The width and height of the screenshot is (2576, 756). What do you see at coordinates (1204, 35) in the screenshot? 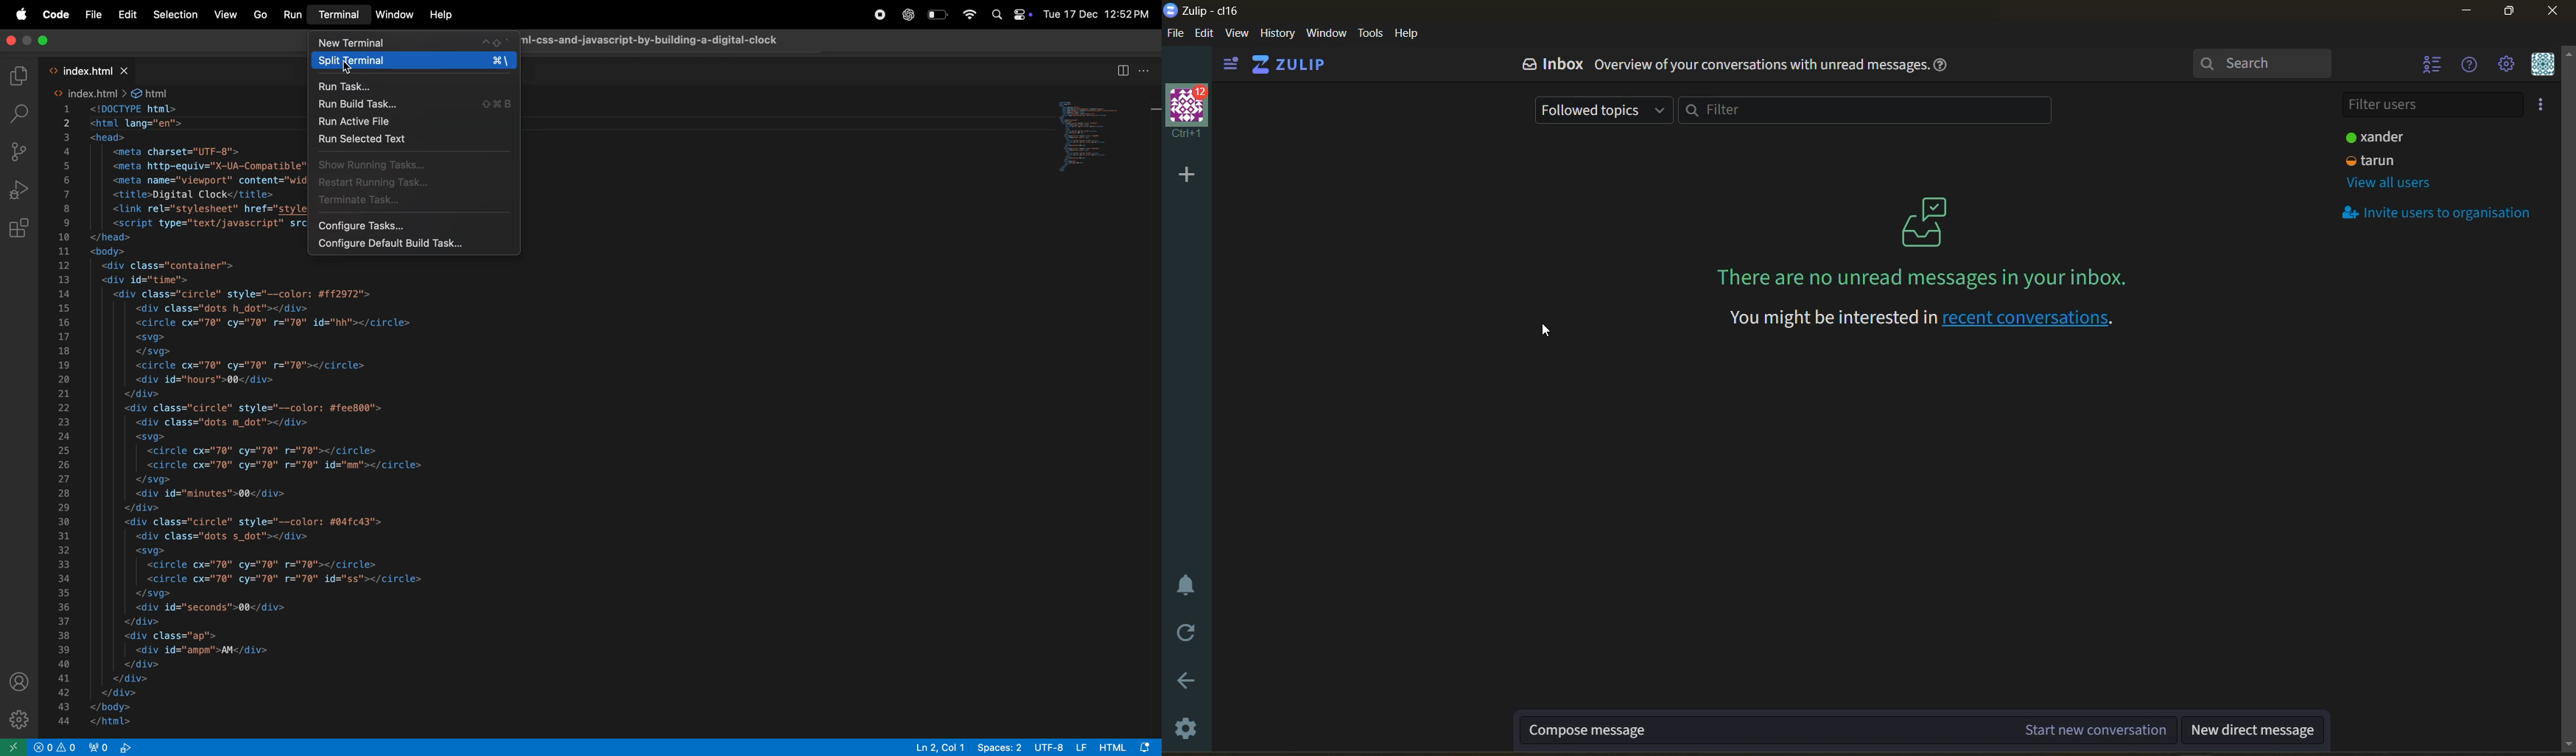
I see `edit` at bounding box center [1204, 35].